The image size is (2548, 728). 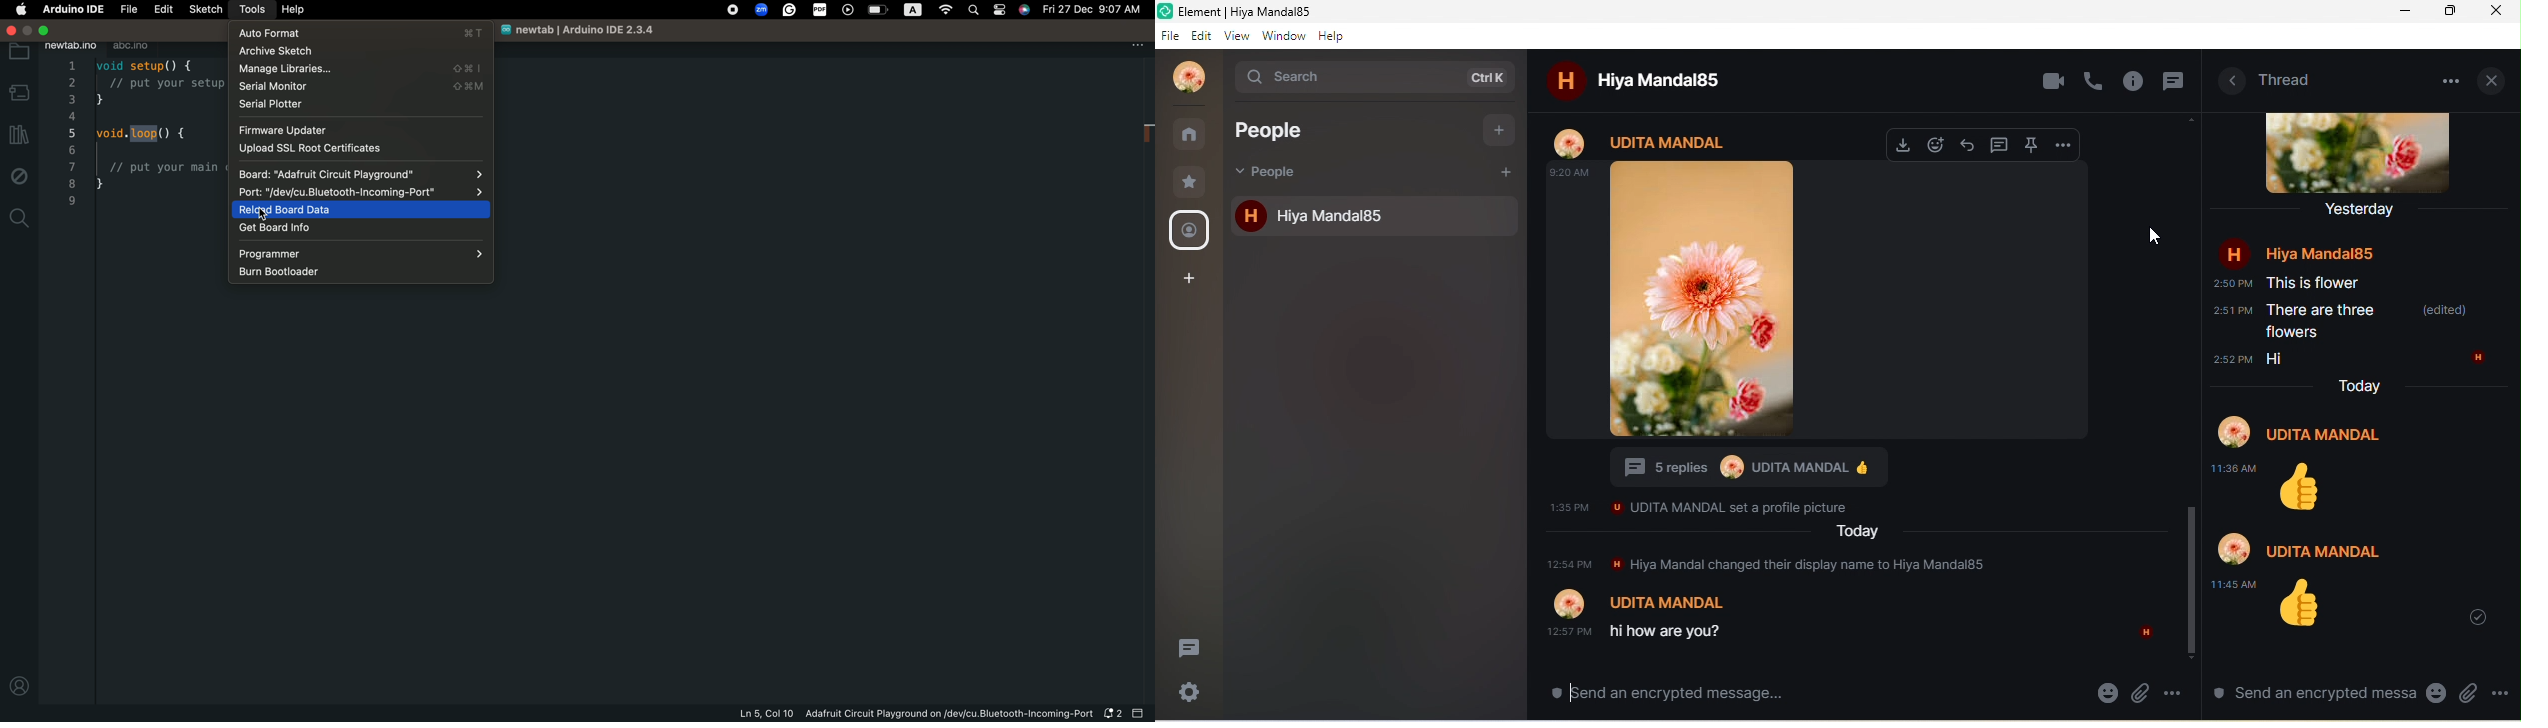 I want to click on Udita mandal, so click(x=1671, y=142).